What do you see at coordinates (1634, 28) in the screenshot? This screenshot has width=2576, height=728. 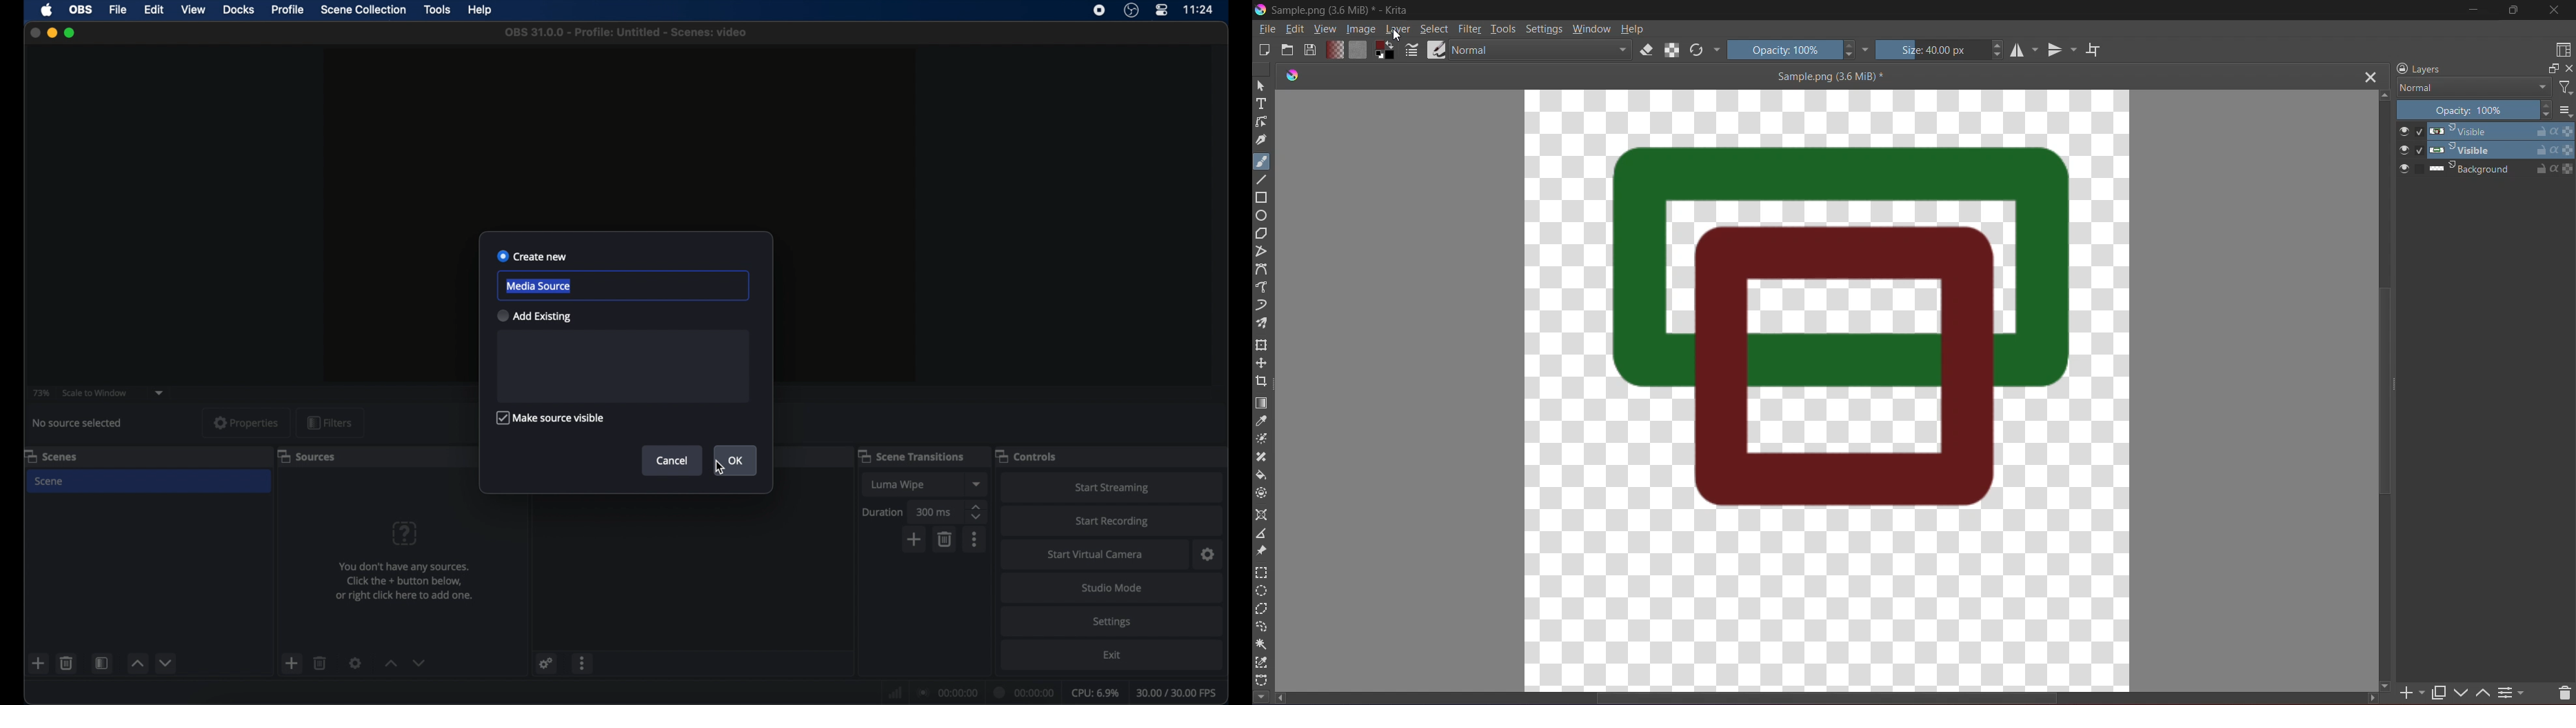 I see `Help` at bounding box center [1634, 28].